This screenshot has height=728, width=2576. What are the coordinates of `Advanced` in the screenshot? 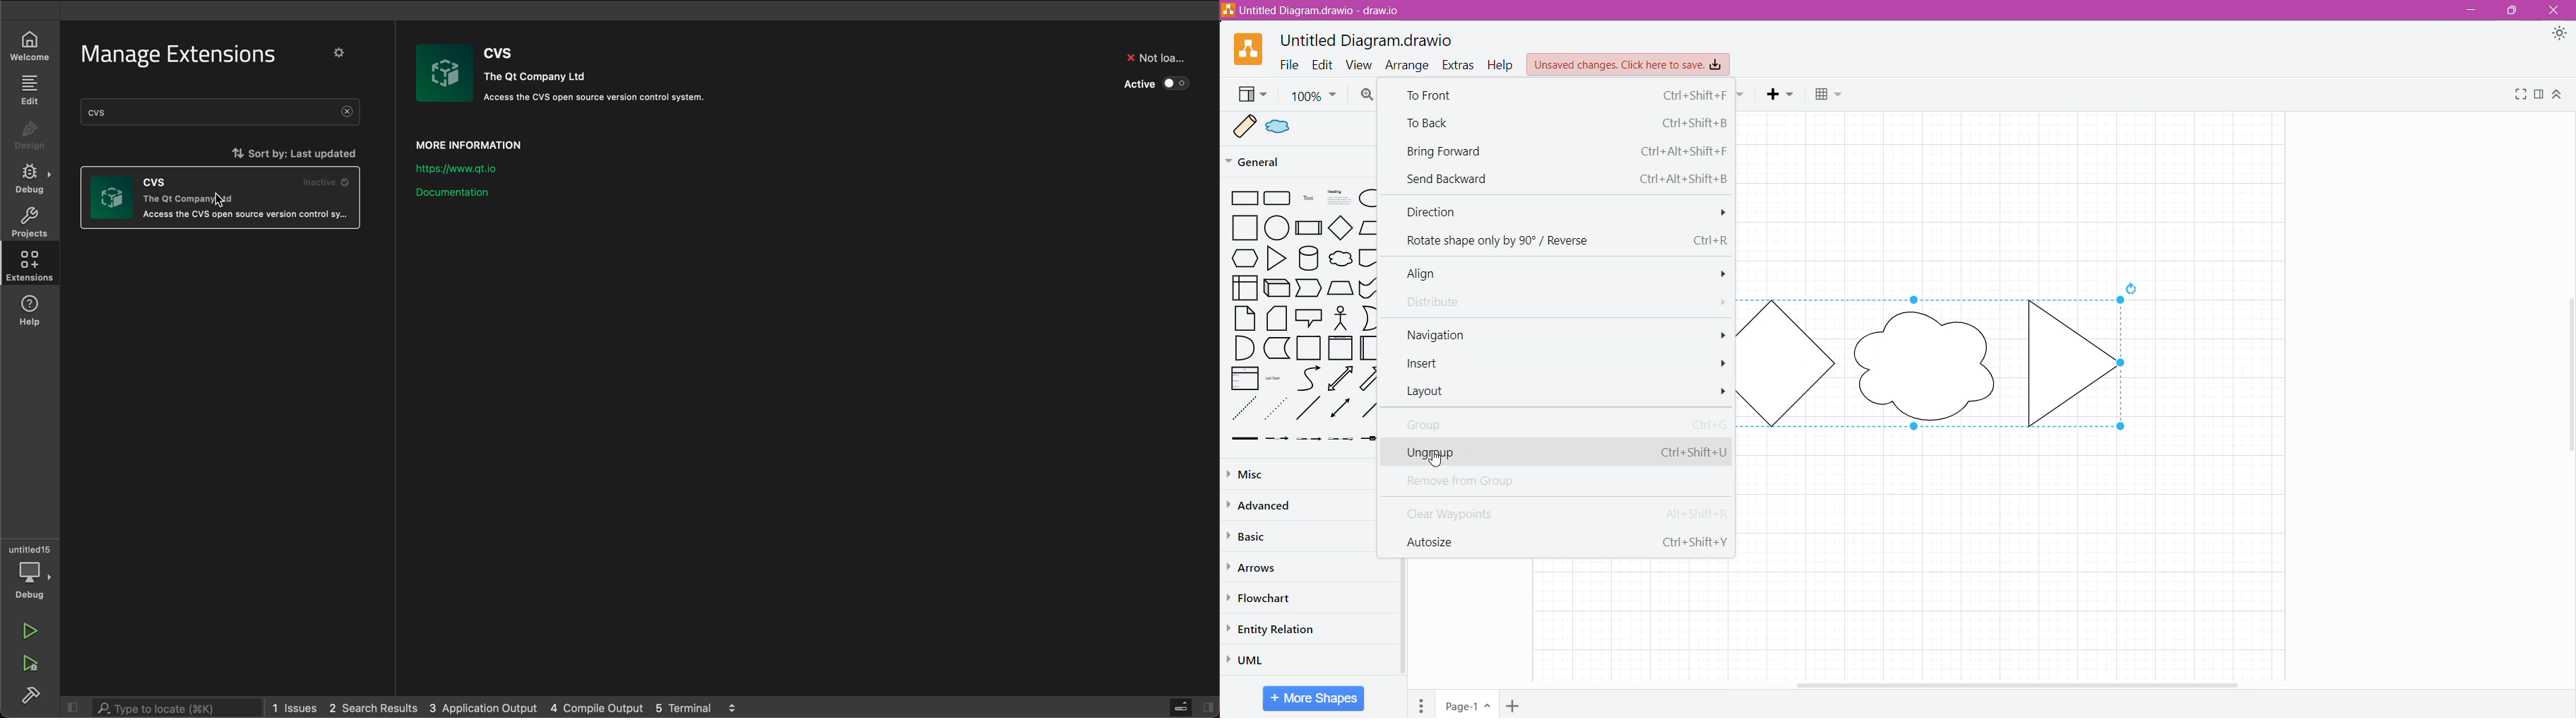 It's located at (1261, 505).